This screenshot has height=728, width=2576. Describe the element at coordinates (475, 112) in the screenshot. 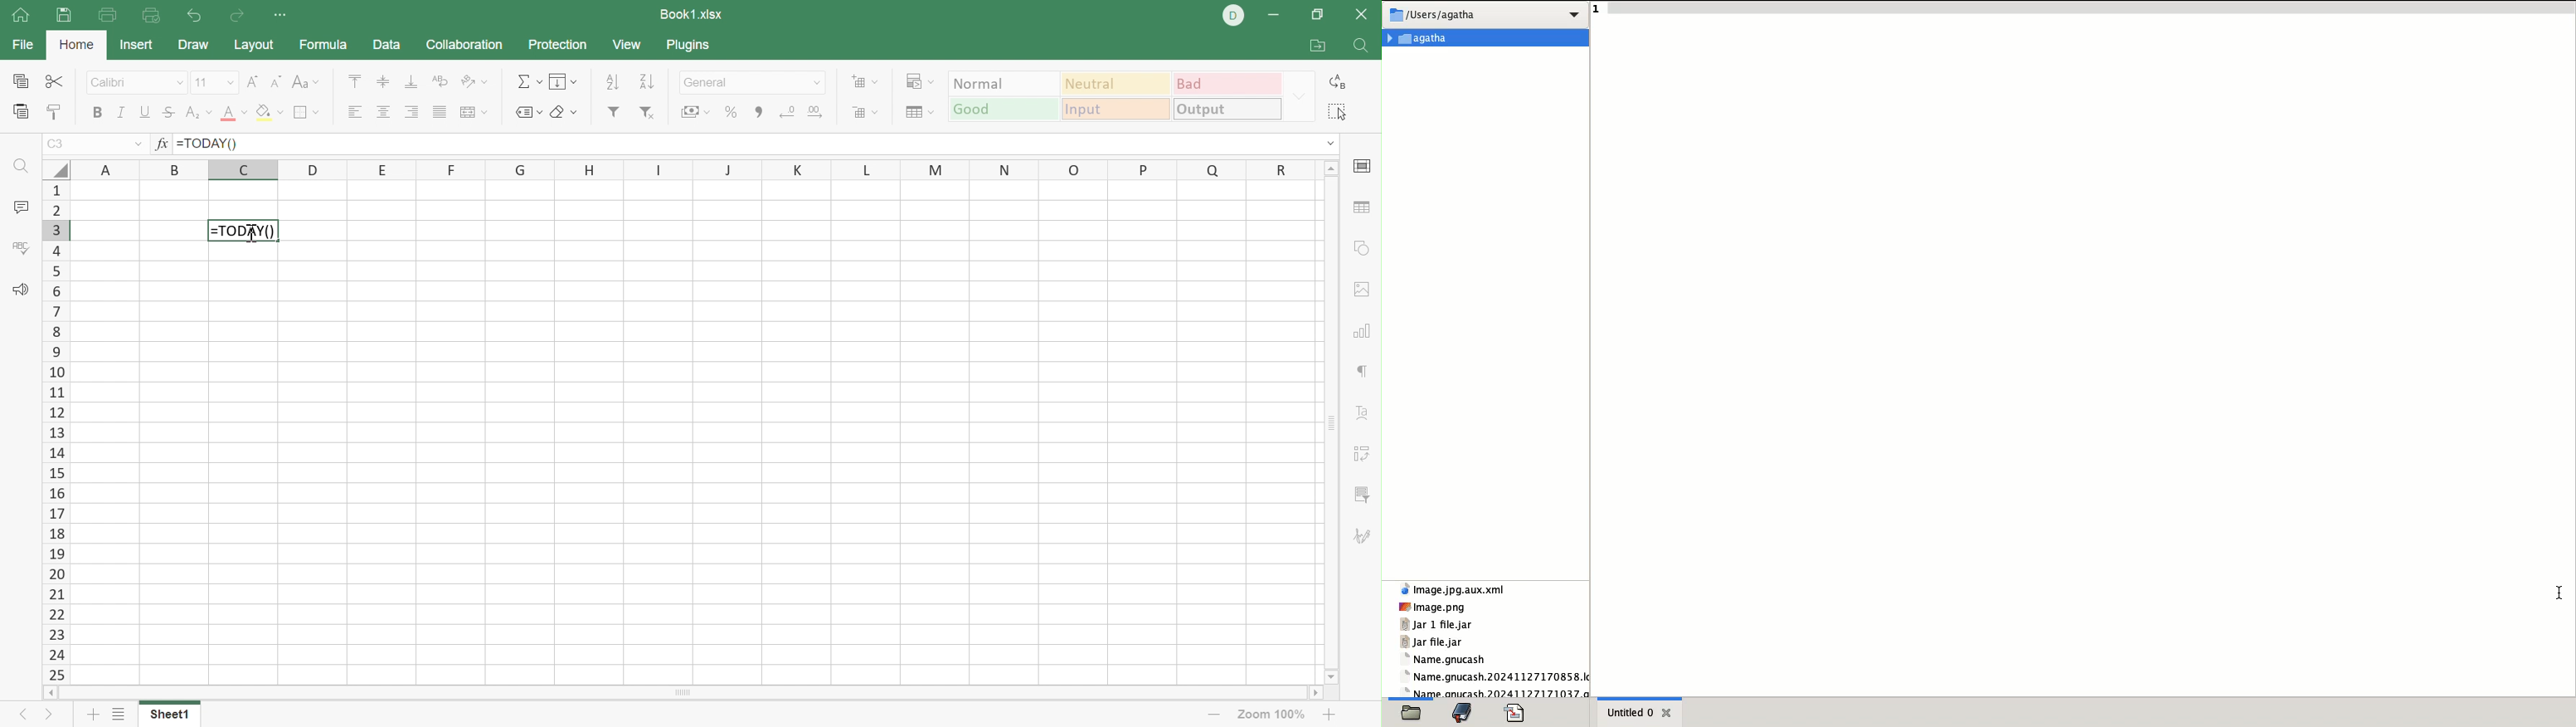

I see `Merge and center` at that location.